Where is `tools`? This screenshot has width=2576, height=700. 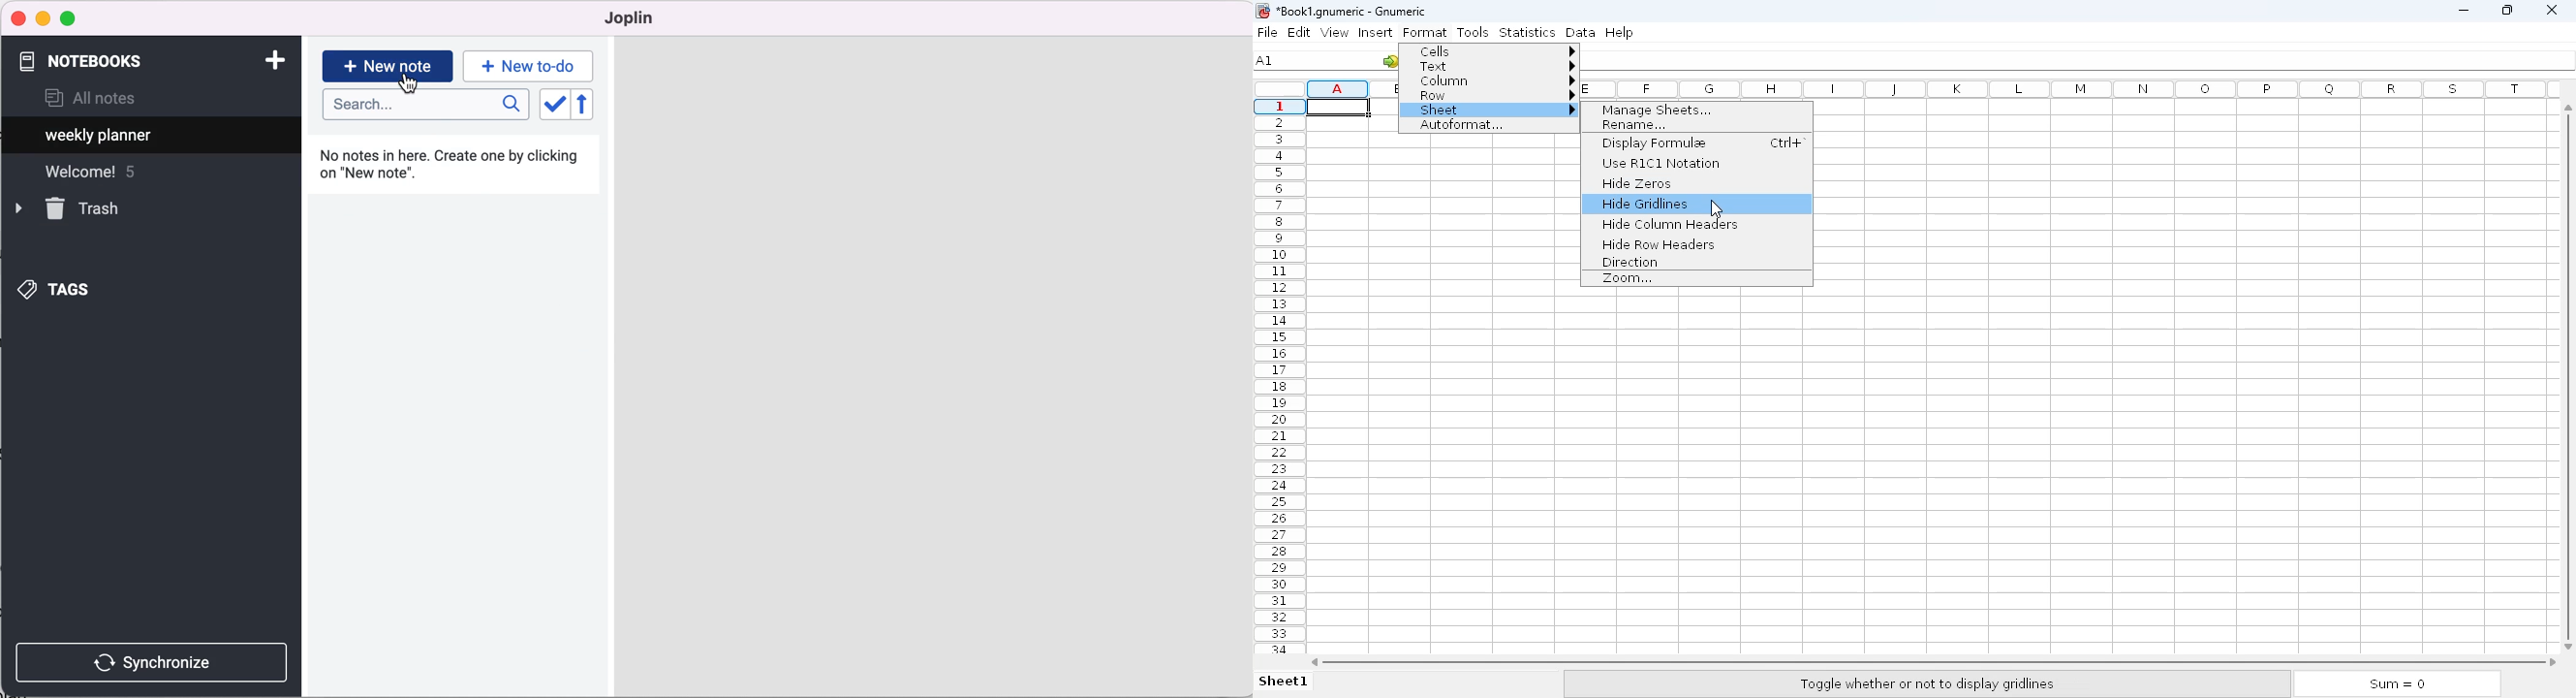
tools is located at coordinates (1474, 32).